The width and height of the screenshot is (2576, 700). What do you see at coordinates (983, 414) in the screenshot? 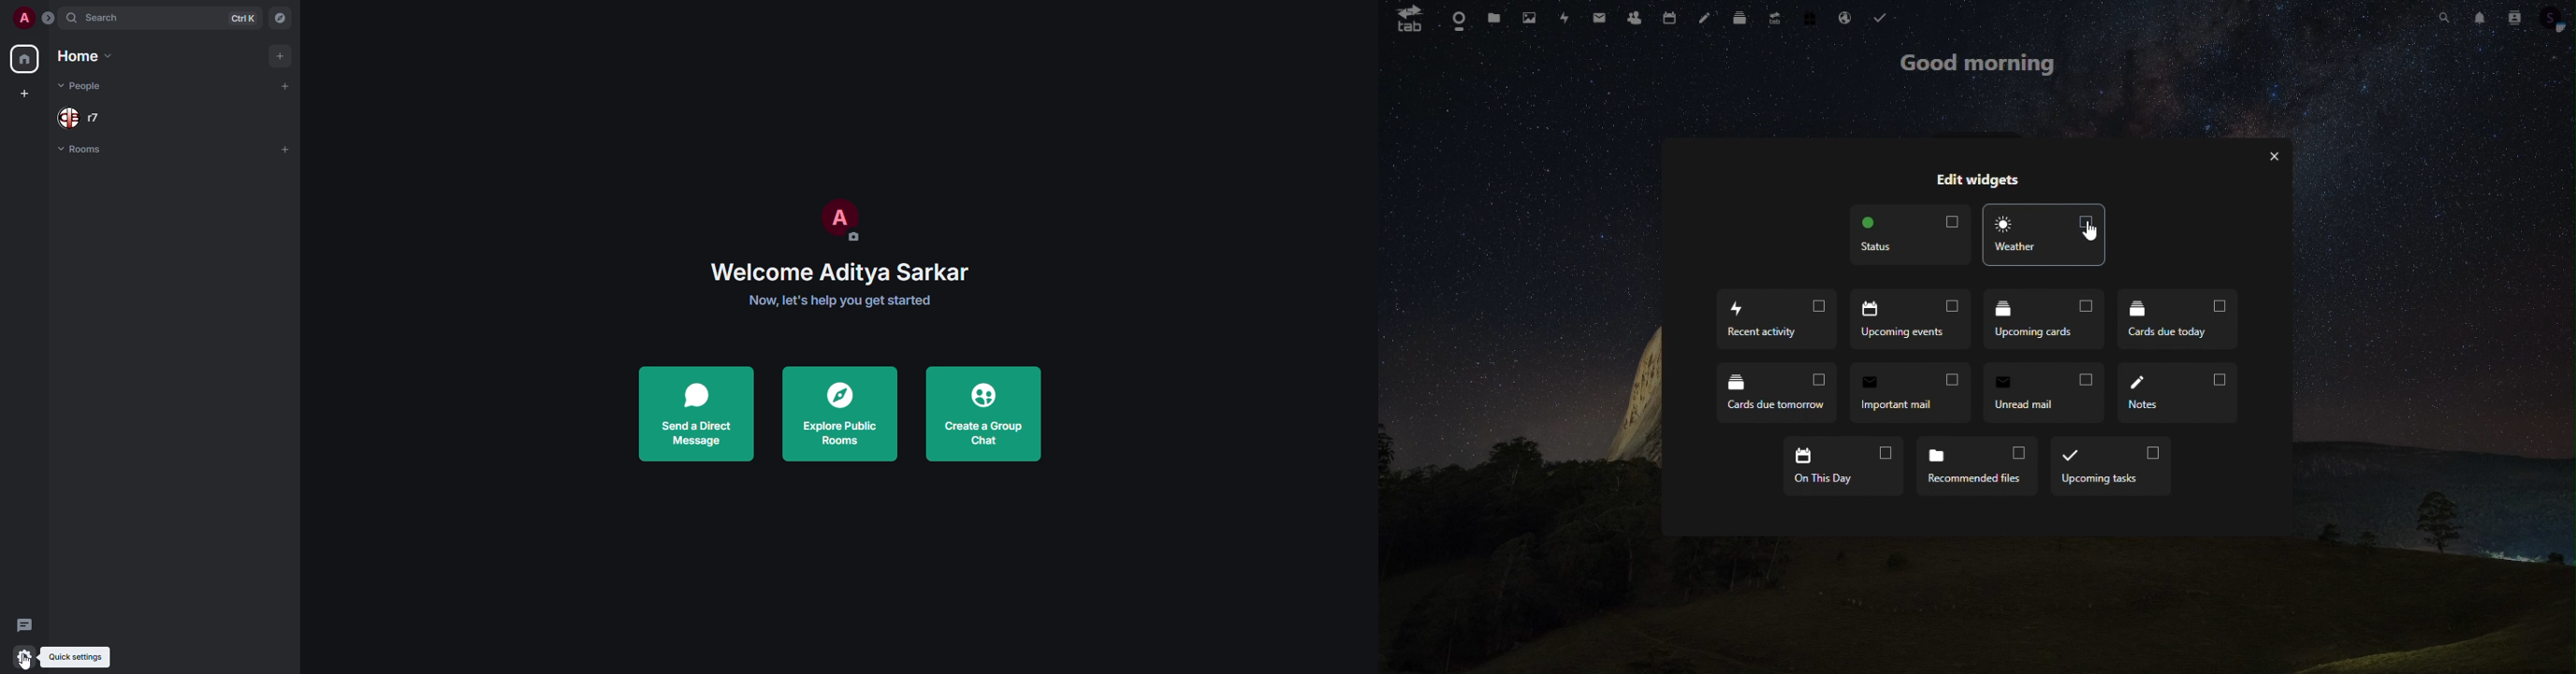
I see `create a group chat` at bounding box center [983, 414].